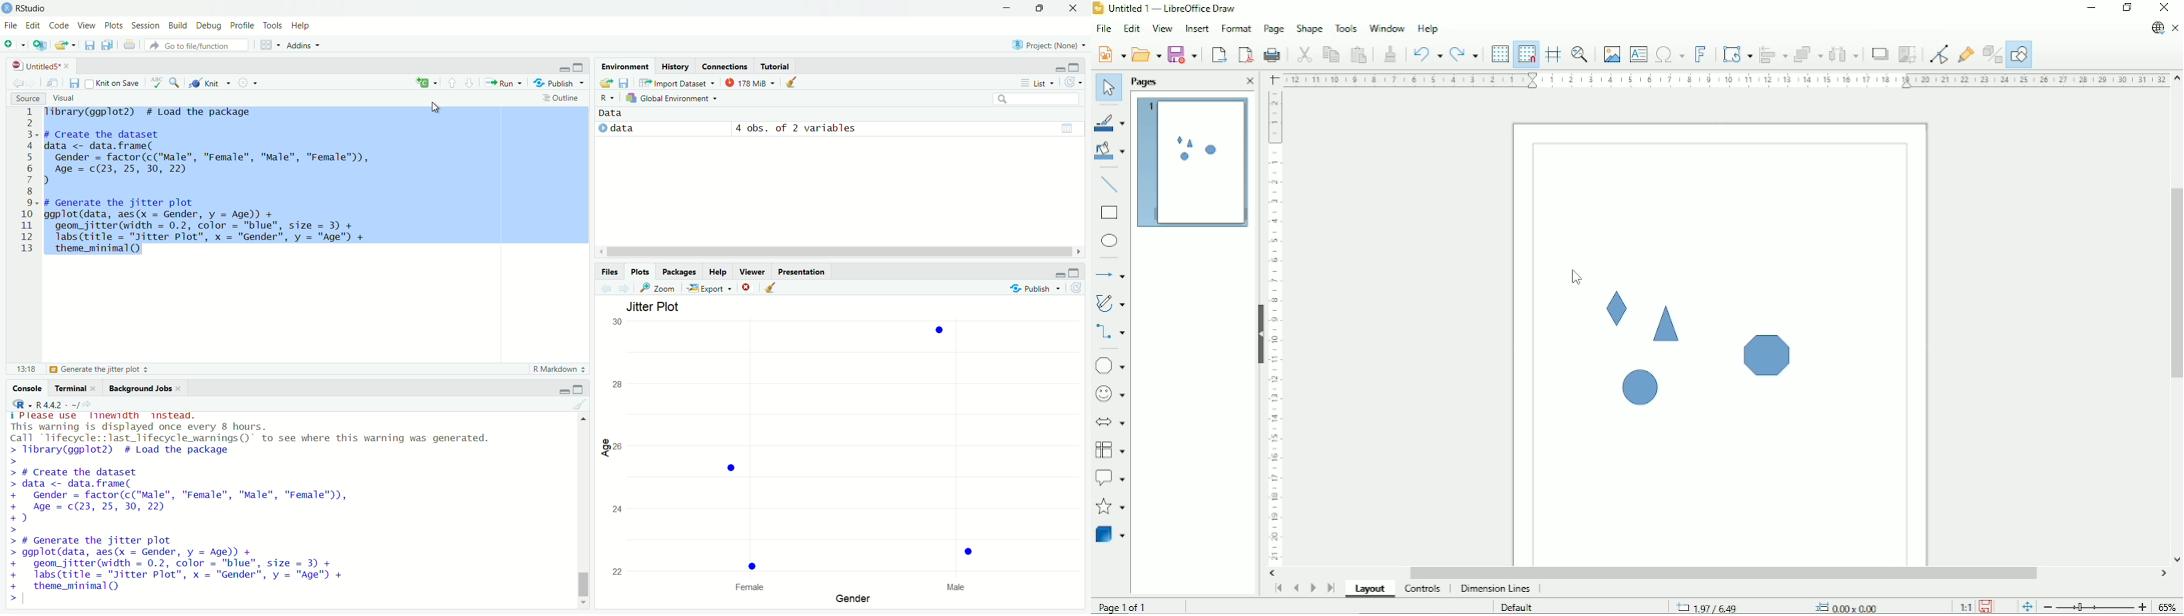 The image size is (2184, 616). I want to click on maximize, so click(582, 388).